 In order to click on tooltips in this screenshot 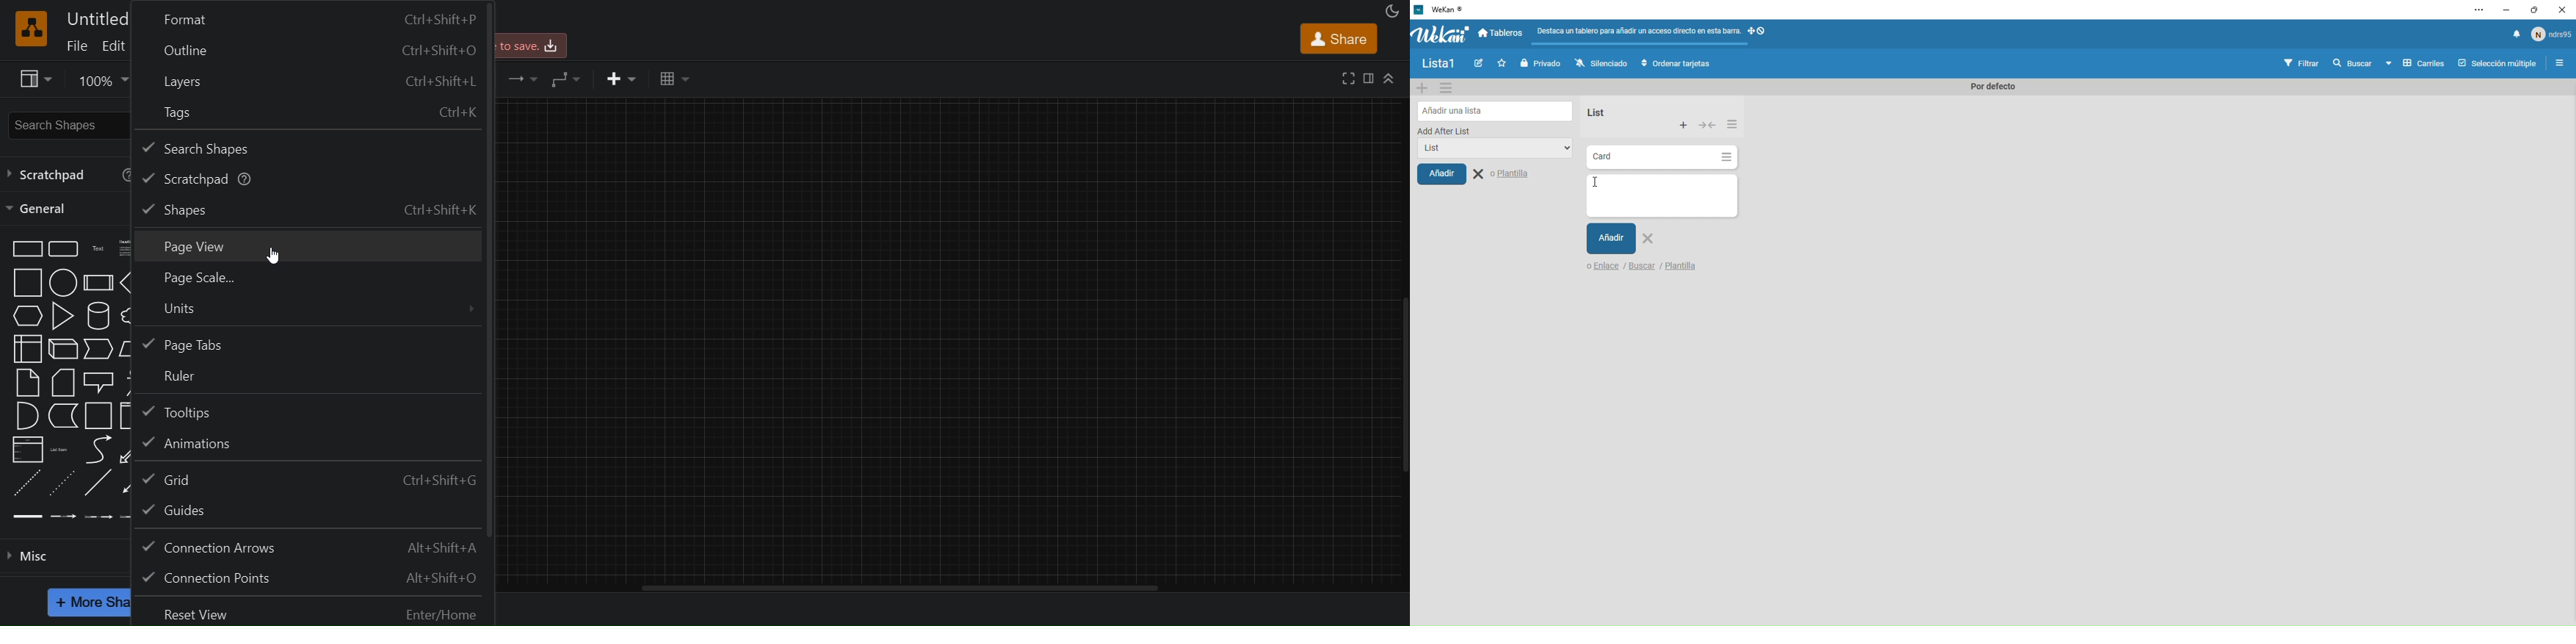, I will do `click(311, 411)`.